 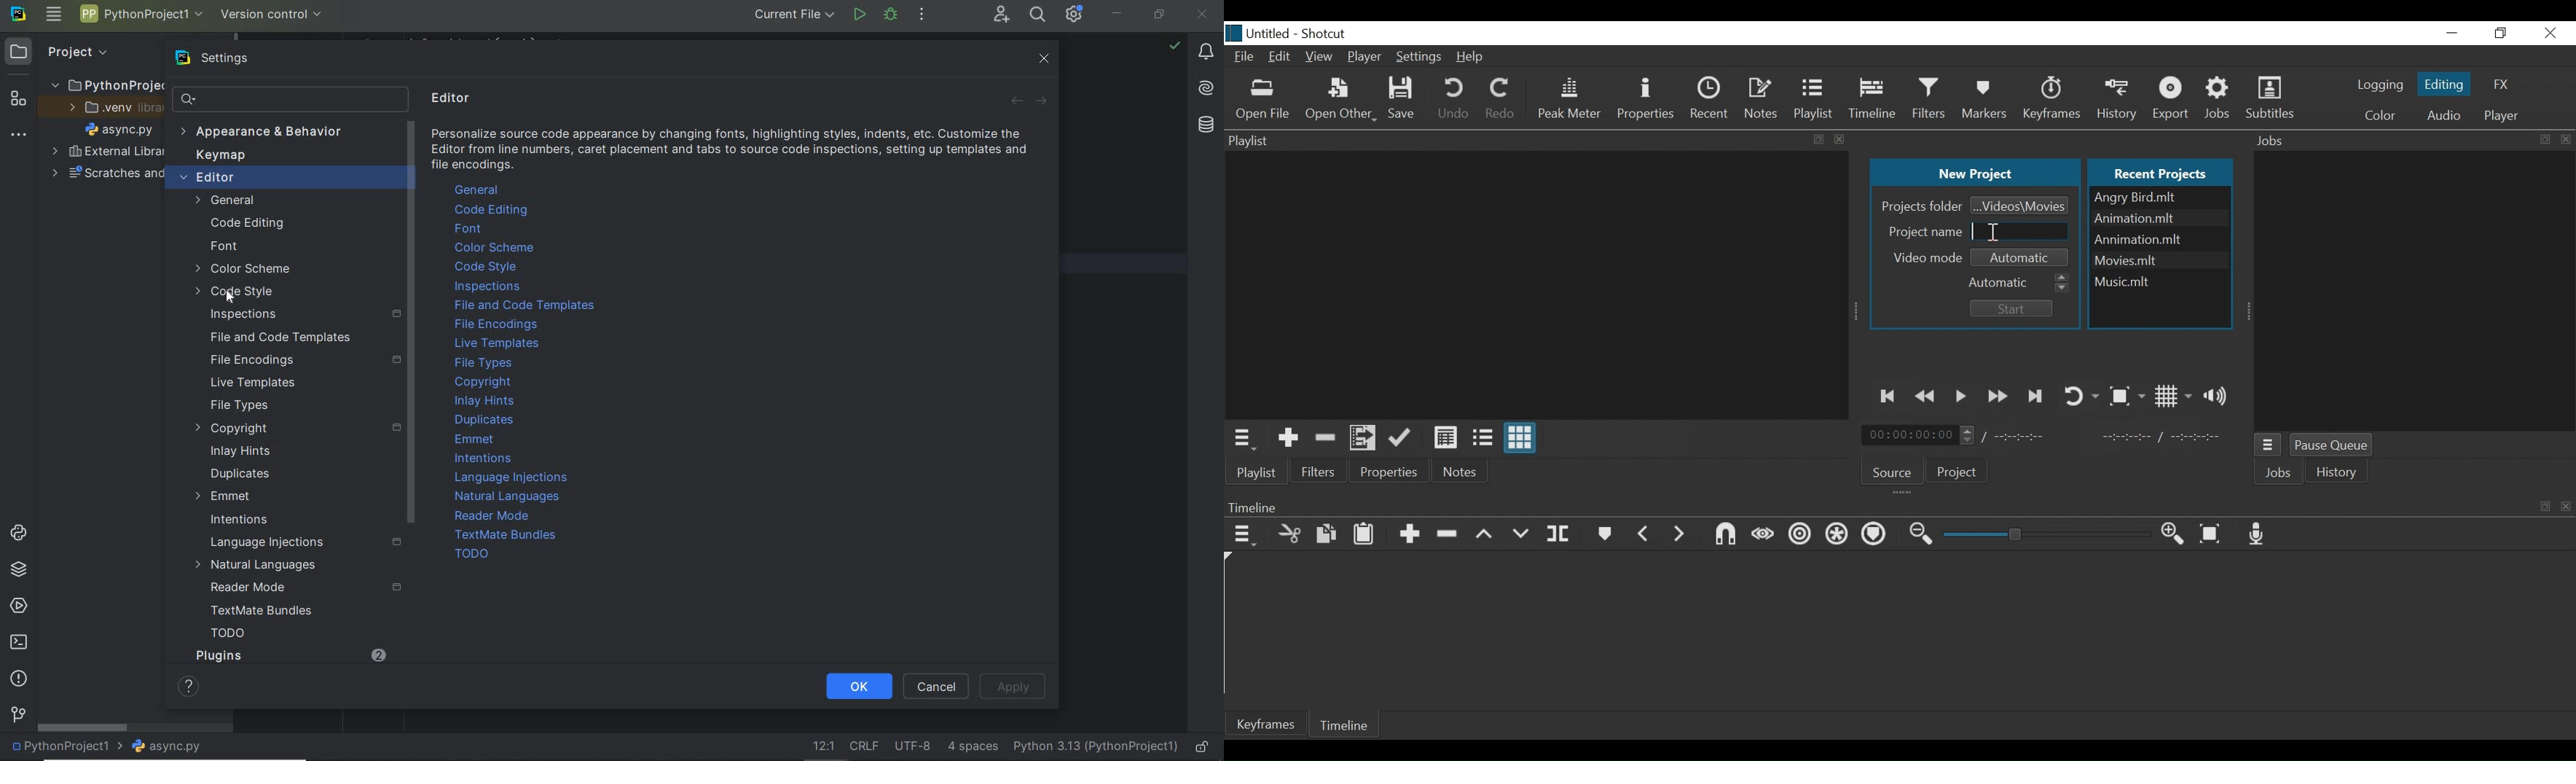 What do you see at coordinates (1680, 533) in the screenshot?
I see `Next Marker` at bounding box center [1680, 533].